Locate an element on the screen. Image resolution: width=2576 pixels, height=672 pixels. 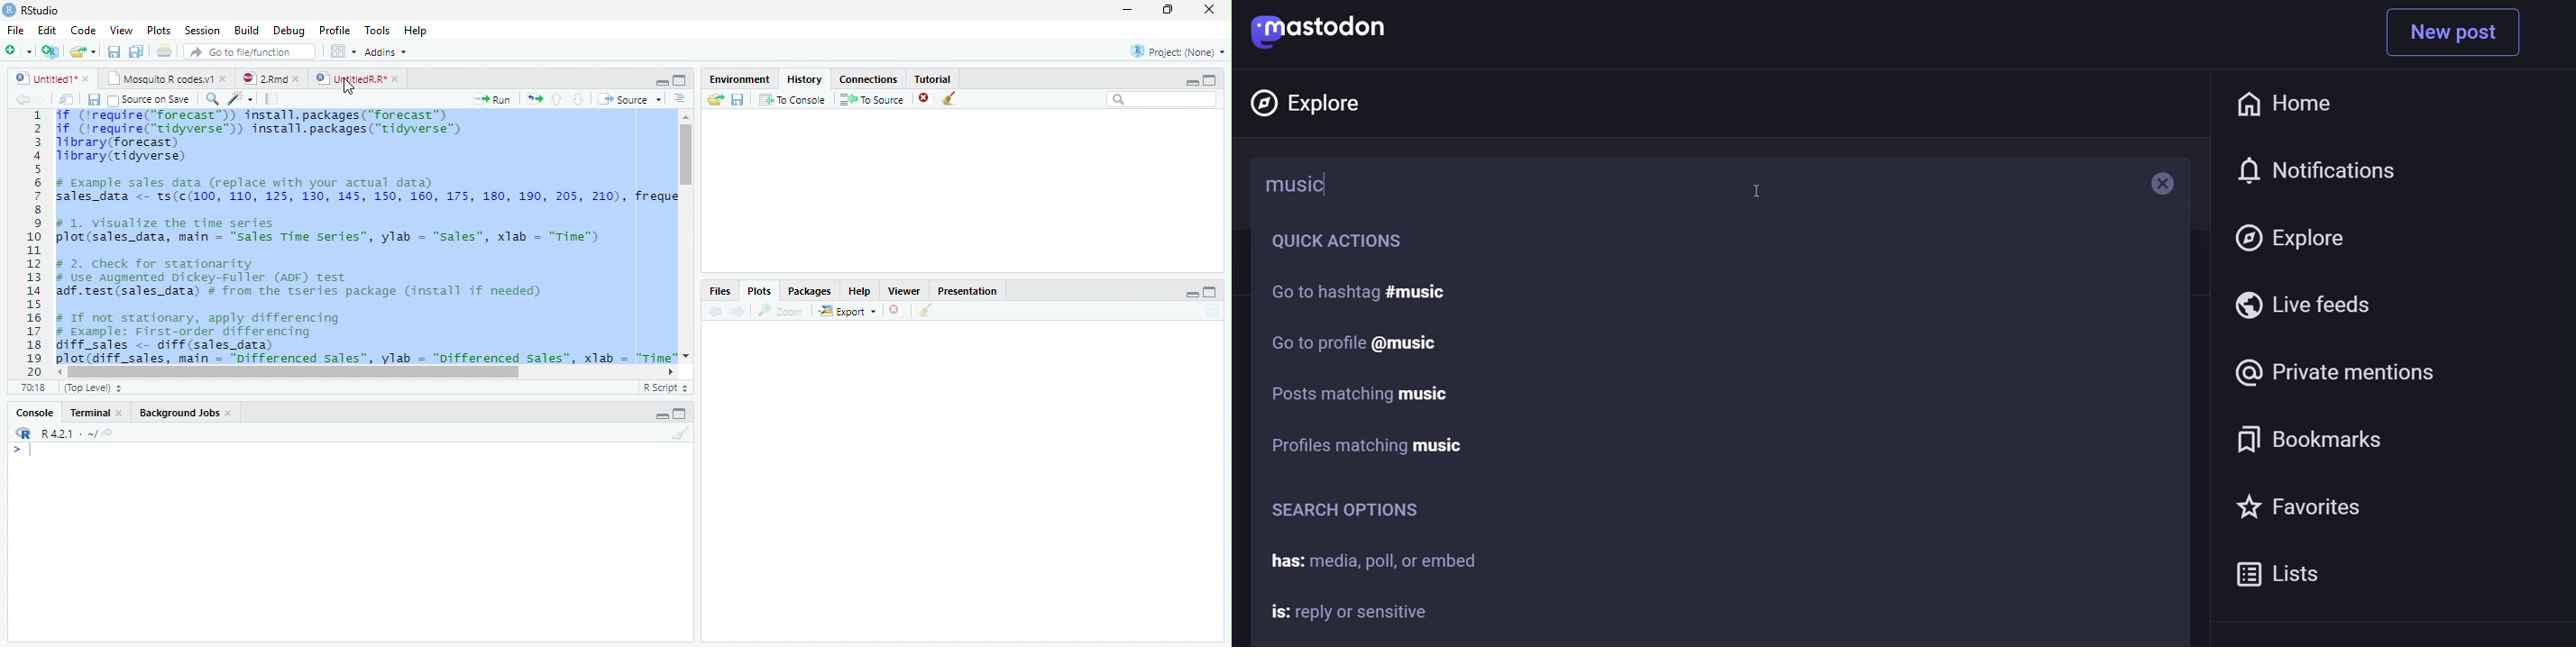
To Console is located at coordinates (793, 100).